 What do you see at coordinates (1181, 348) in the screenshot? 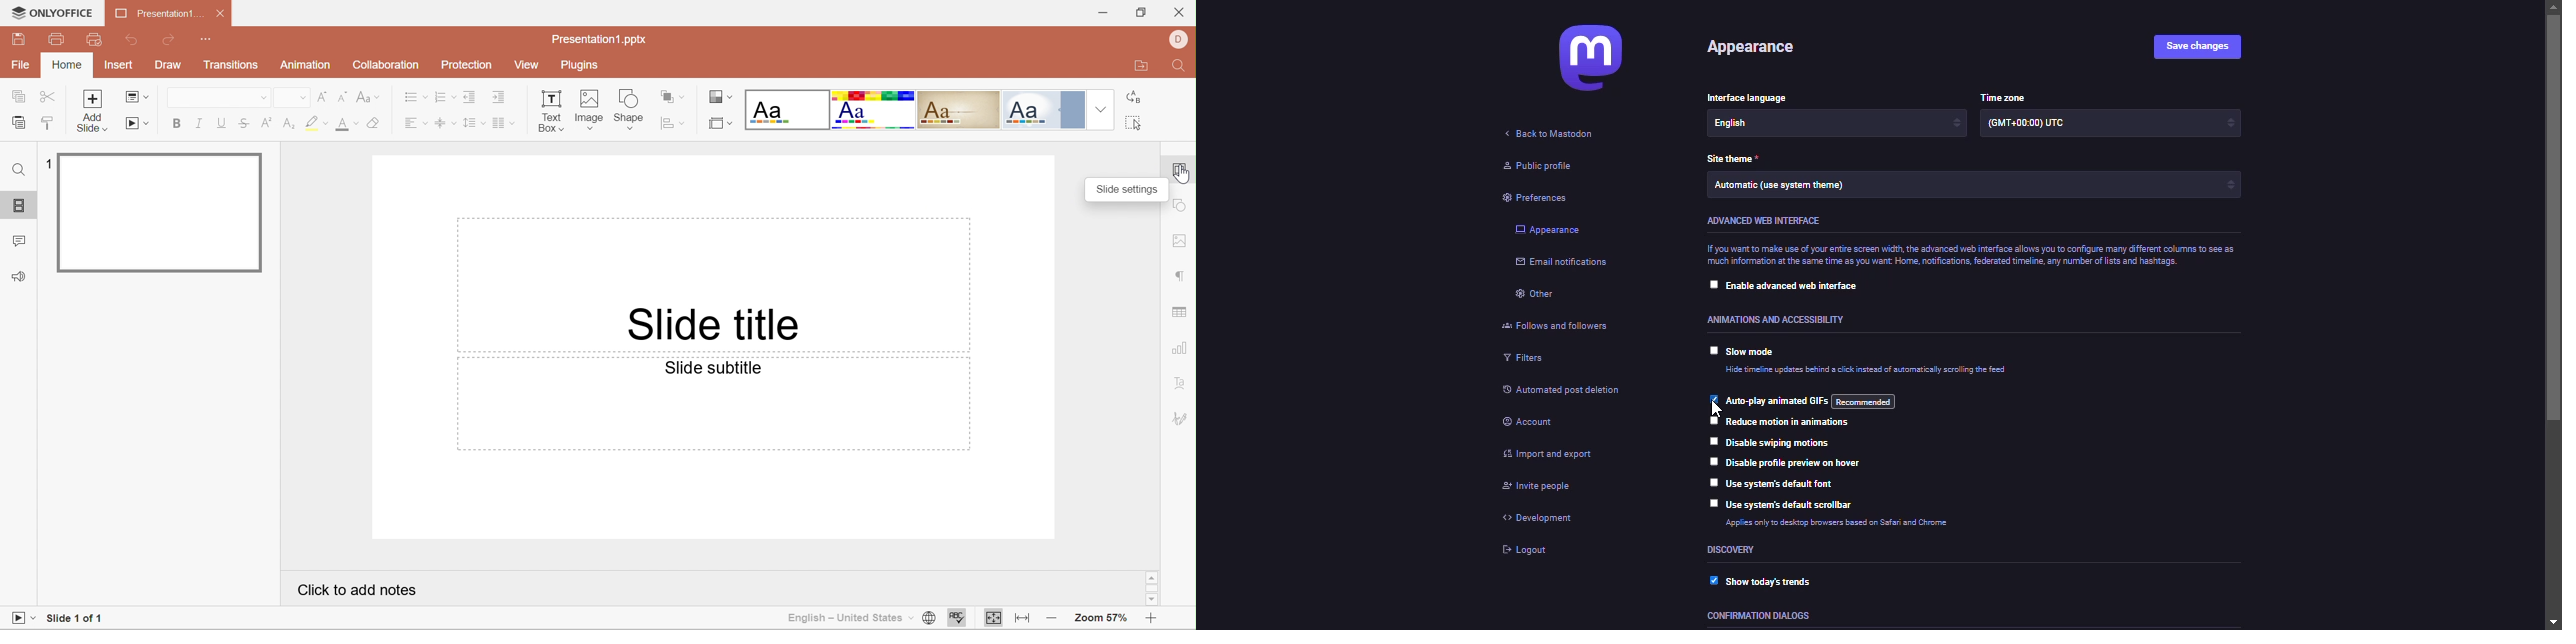
I see `chart settings` at bounding box center [1181, 348].